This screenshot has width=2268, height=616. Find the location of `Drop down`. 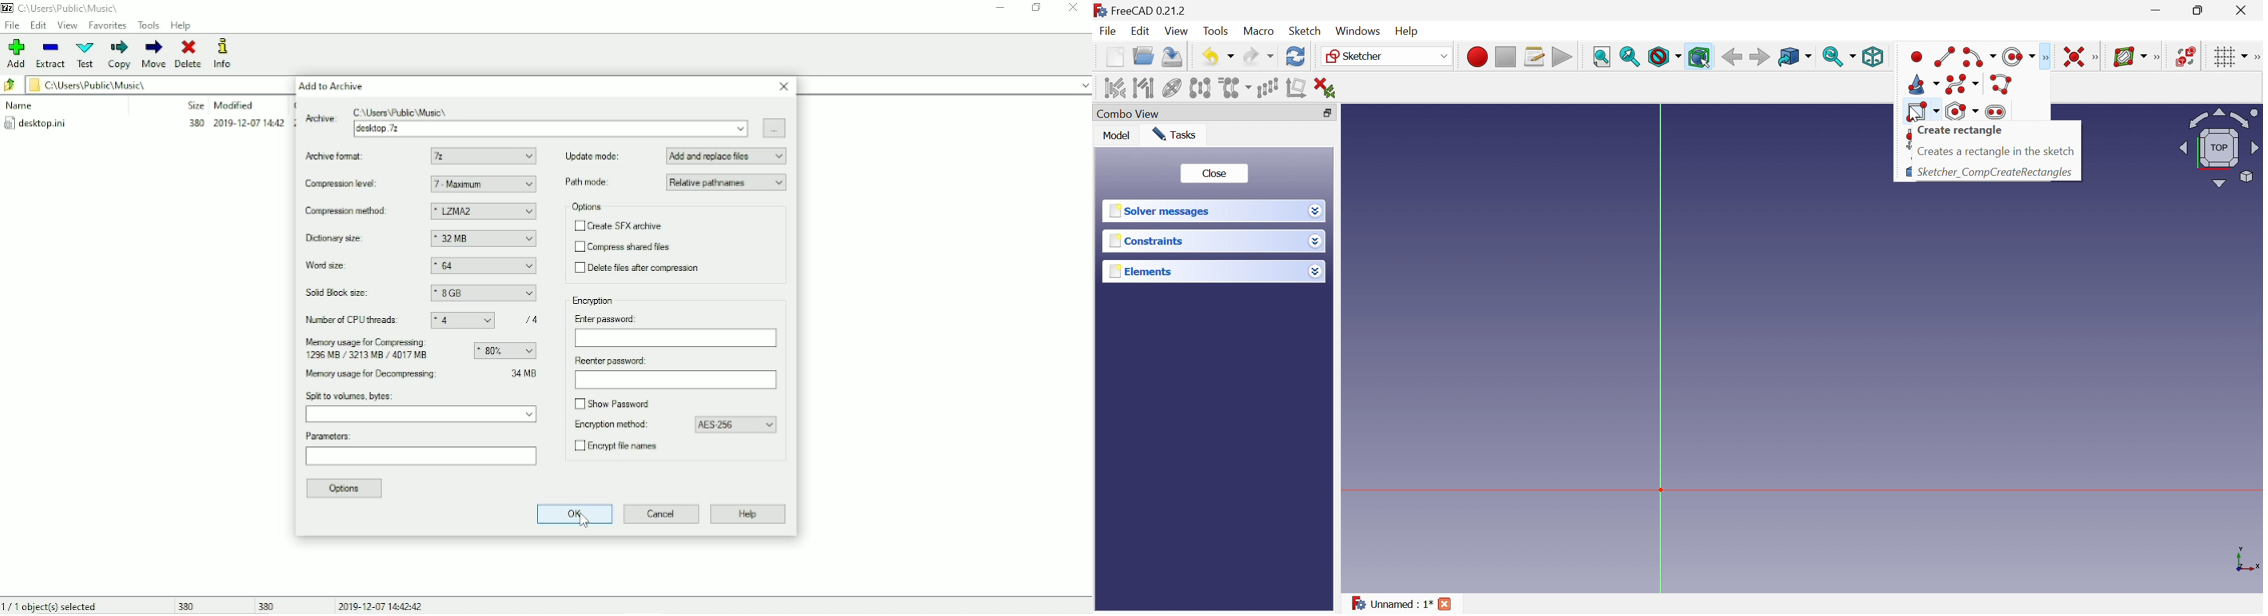

Drop down is located at coordinates (1316, 272).